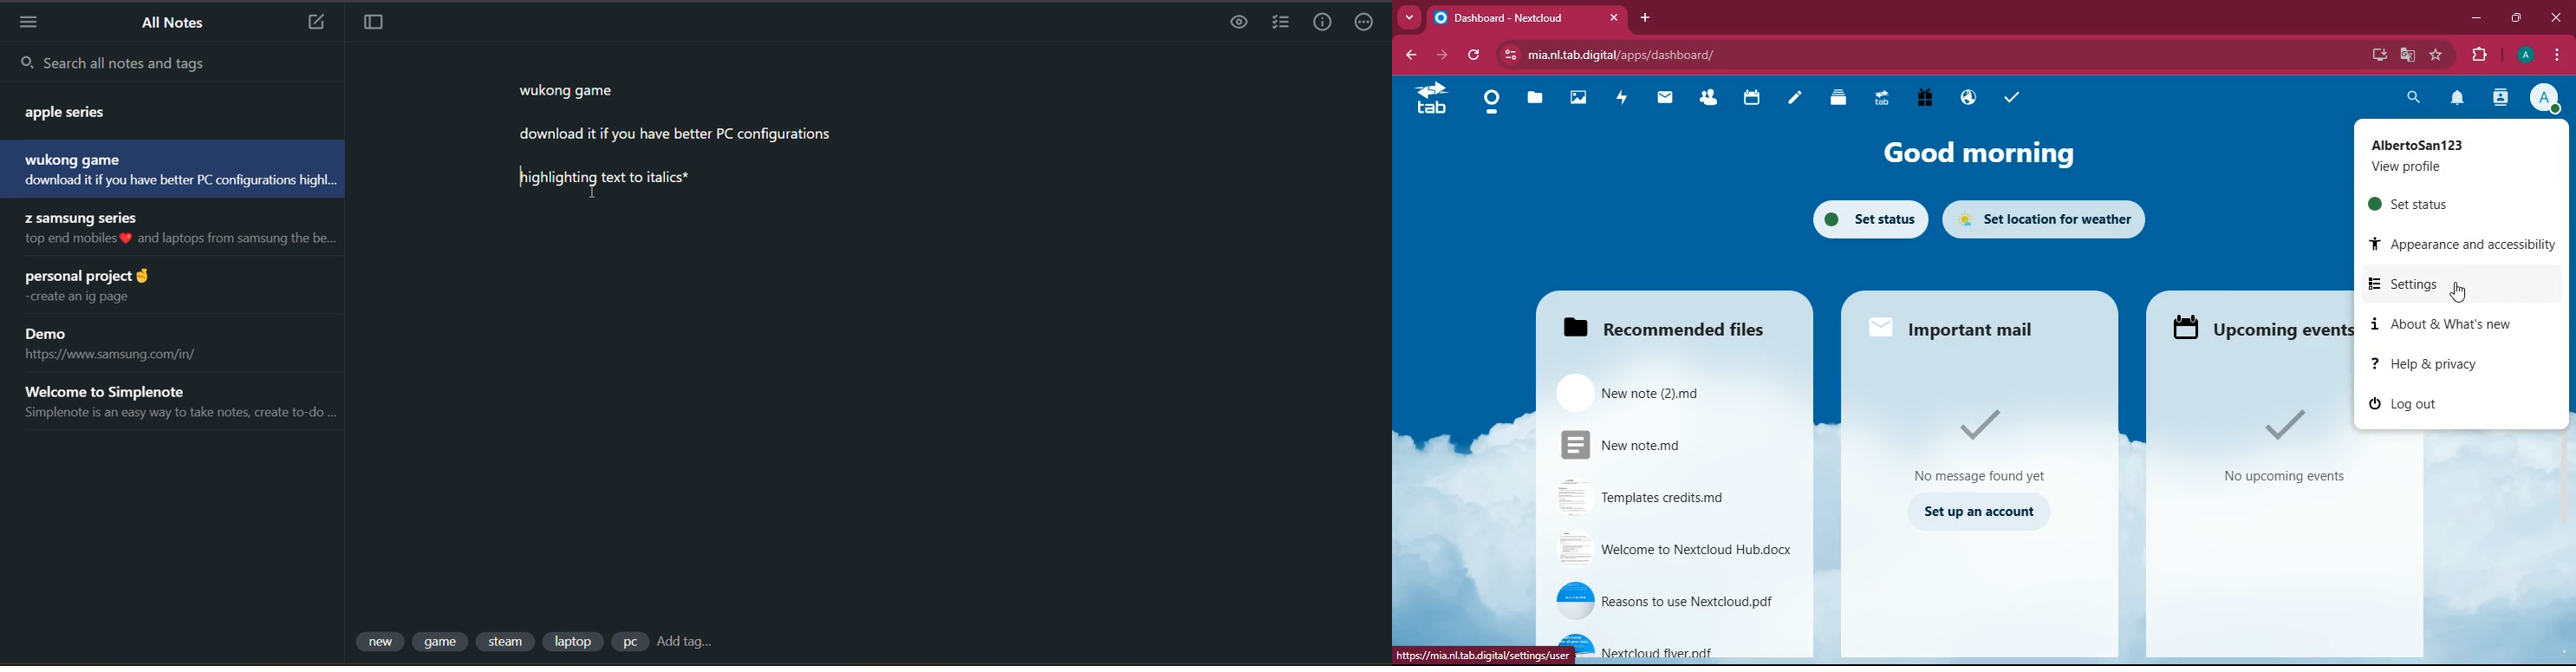 The height and width of the screenshot is (672, 2576). What do you see at coordinates (1755, 99) in the screenshot?
I see `calendar` at bounding box center [1755, 99].